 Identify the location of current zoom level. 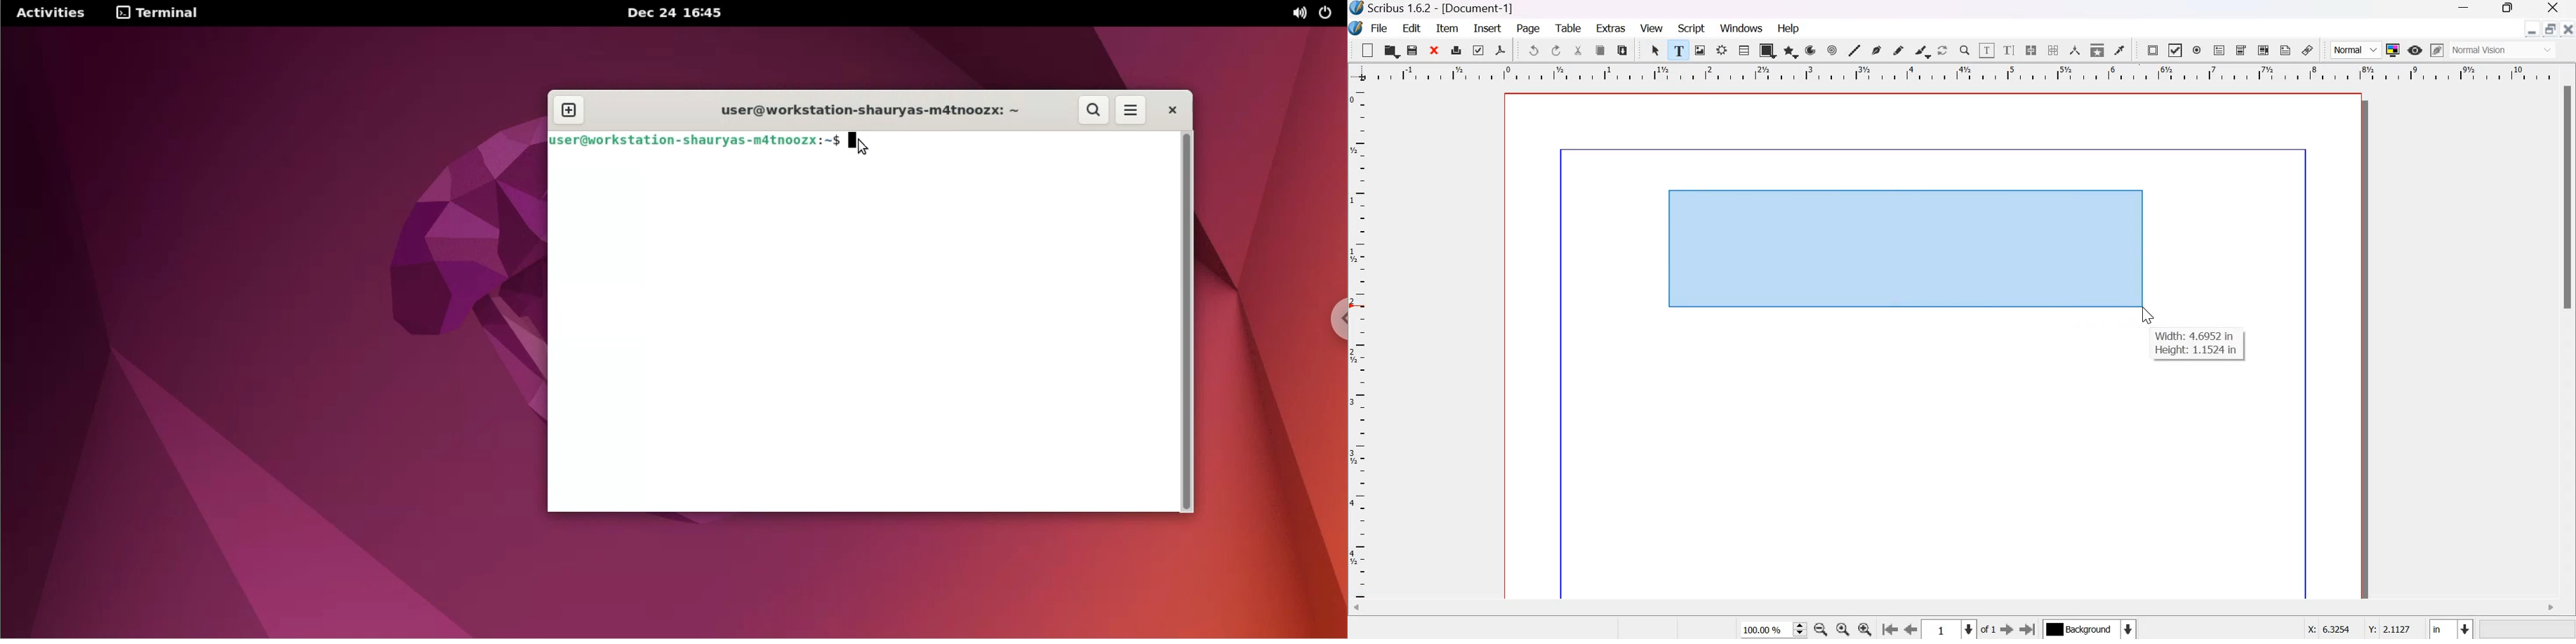
(1773, 630).